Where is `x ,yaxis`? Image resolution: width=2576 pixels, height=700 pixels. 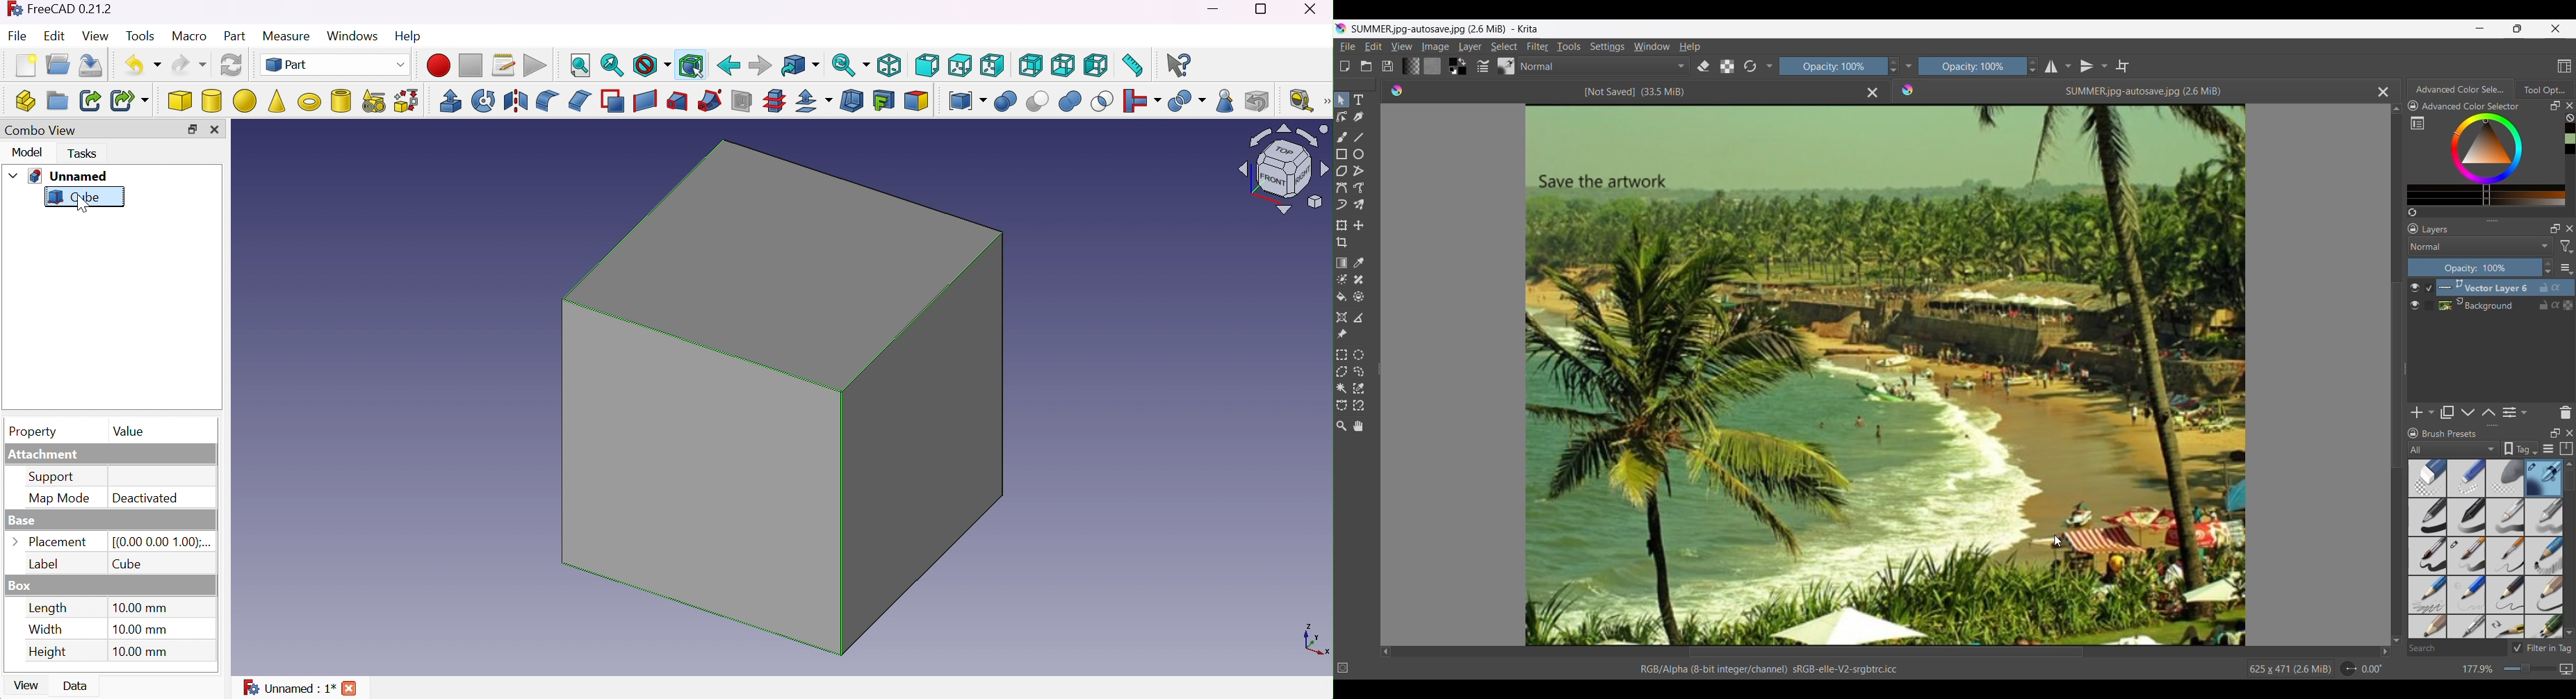 x ,yaxis is located at coordinates (1312, 638).